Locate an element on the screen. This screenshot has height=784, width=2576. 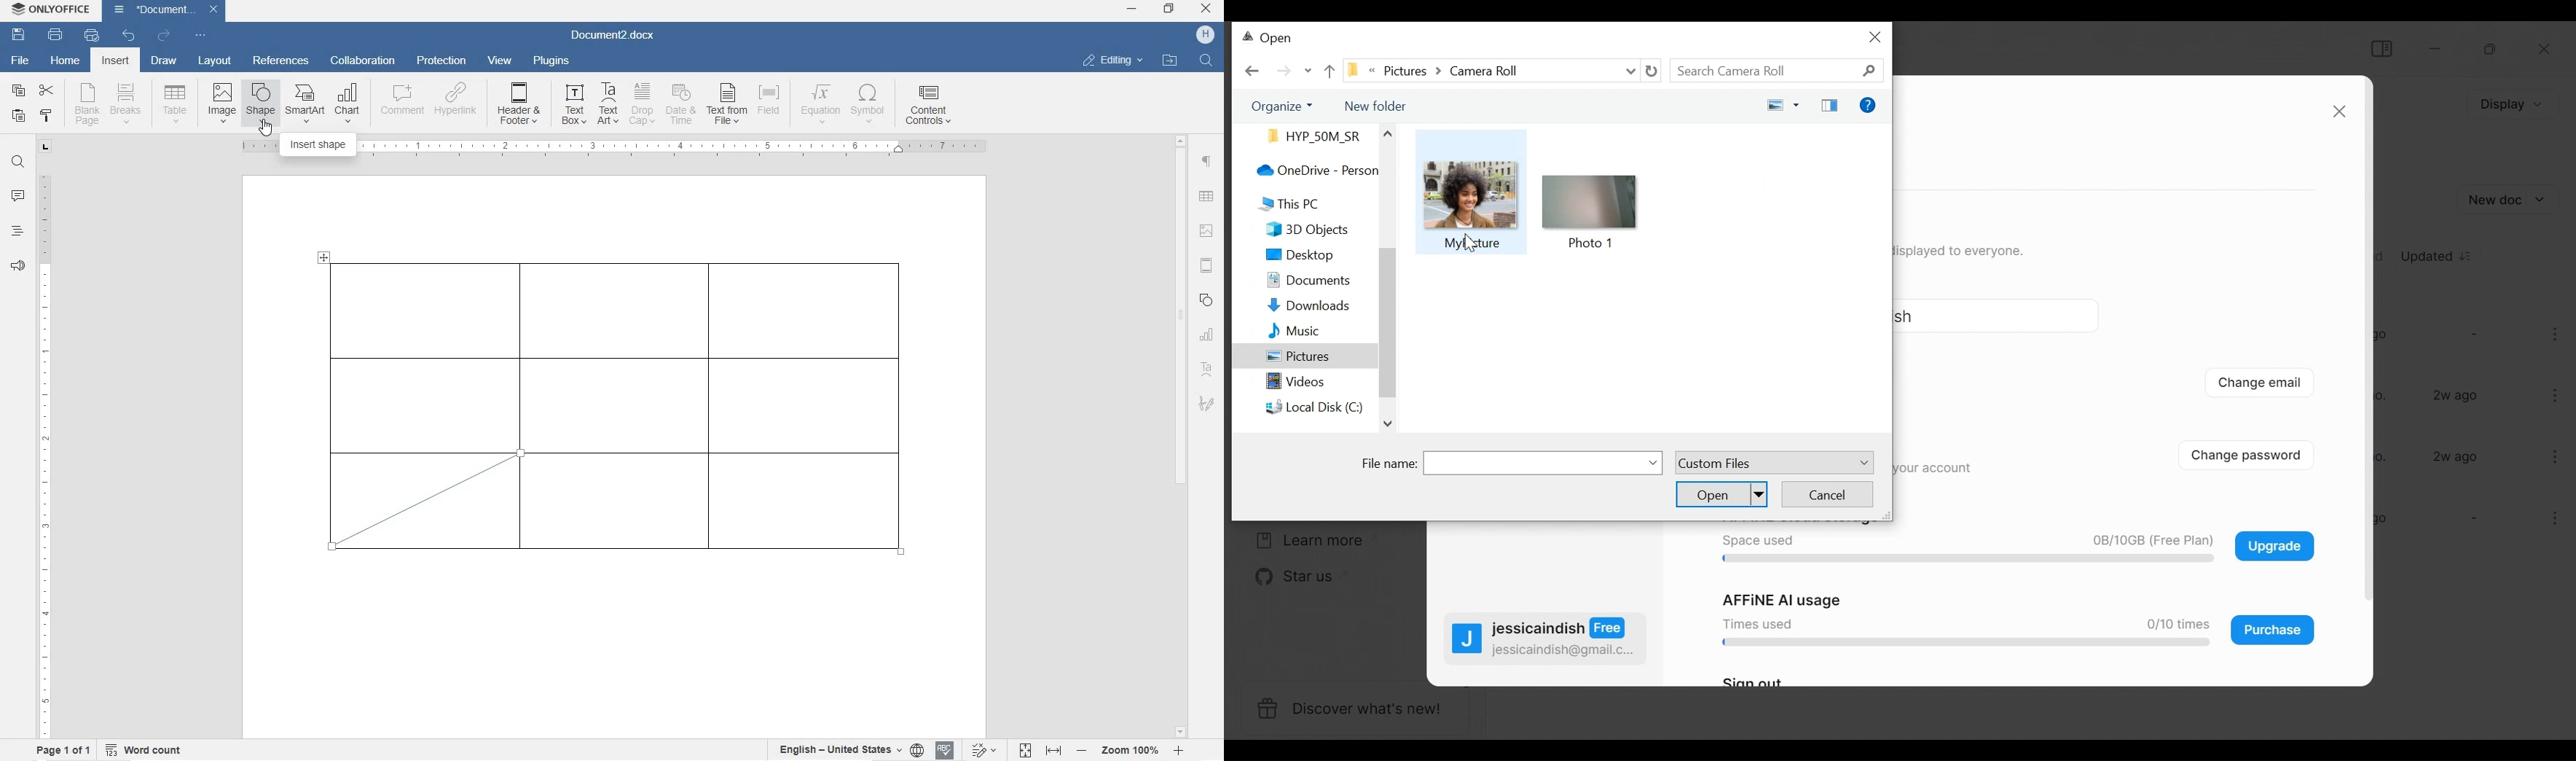
Photo 1 is located at coordinates (1593, 244).